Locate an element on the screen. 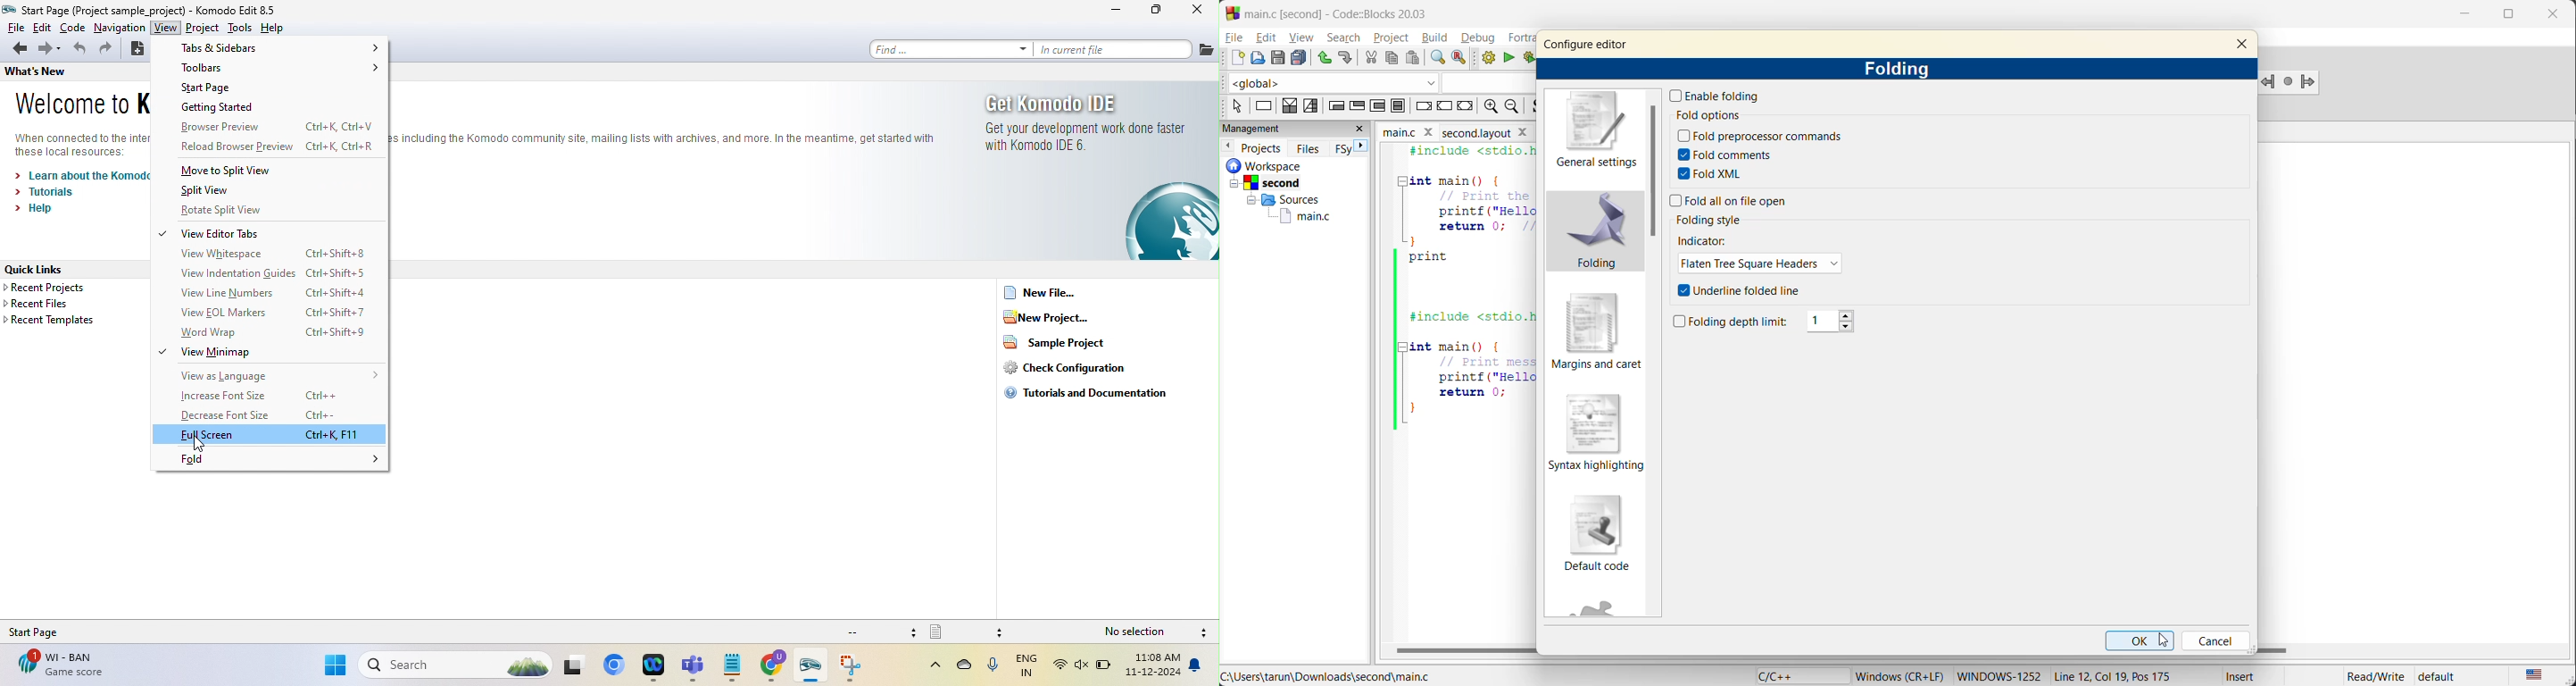 The width and height of the screenshot is (2576, 700). continue instruction is located at coordinates (1447, 107).